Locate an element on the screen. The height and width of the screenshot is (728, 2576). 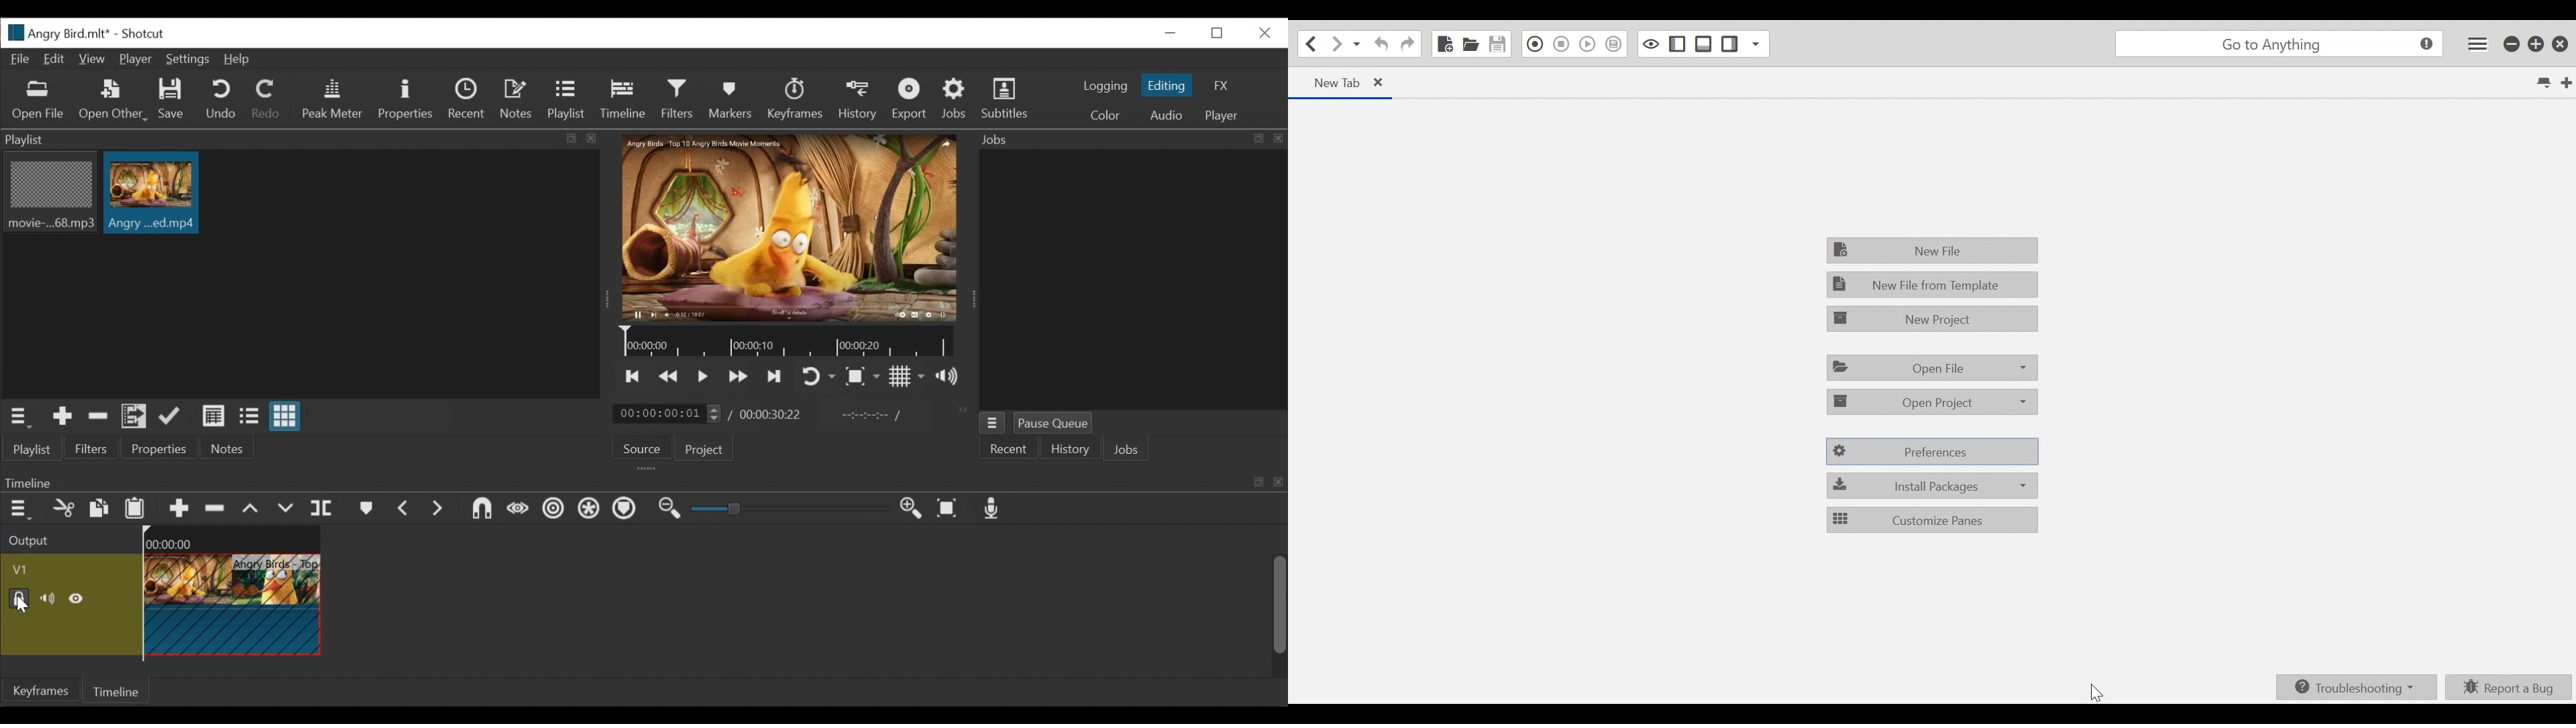
Media Viewer is located at coordinates (786, 229).